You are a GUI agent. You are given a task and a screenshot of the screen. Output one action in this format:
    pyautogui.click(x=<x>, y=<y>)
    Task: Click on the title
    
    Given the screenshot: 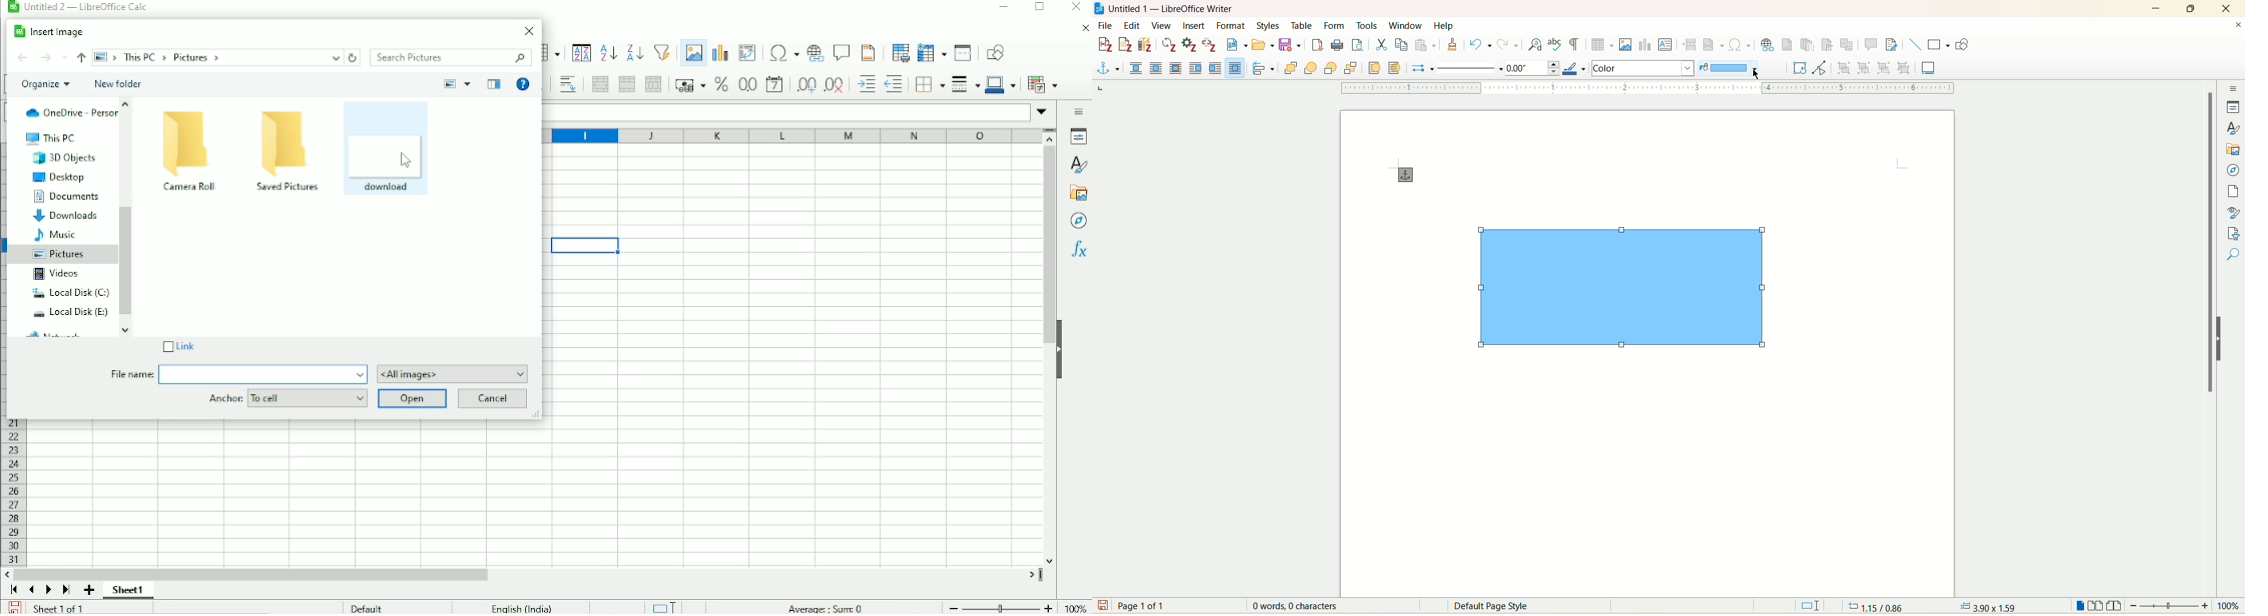 What is the action you would take?
    pyautogui.click(x=1173, y=9)
    